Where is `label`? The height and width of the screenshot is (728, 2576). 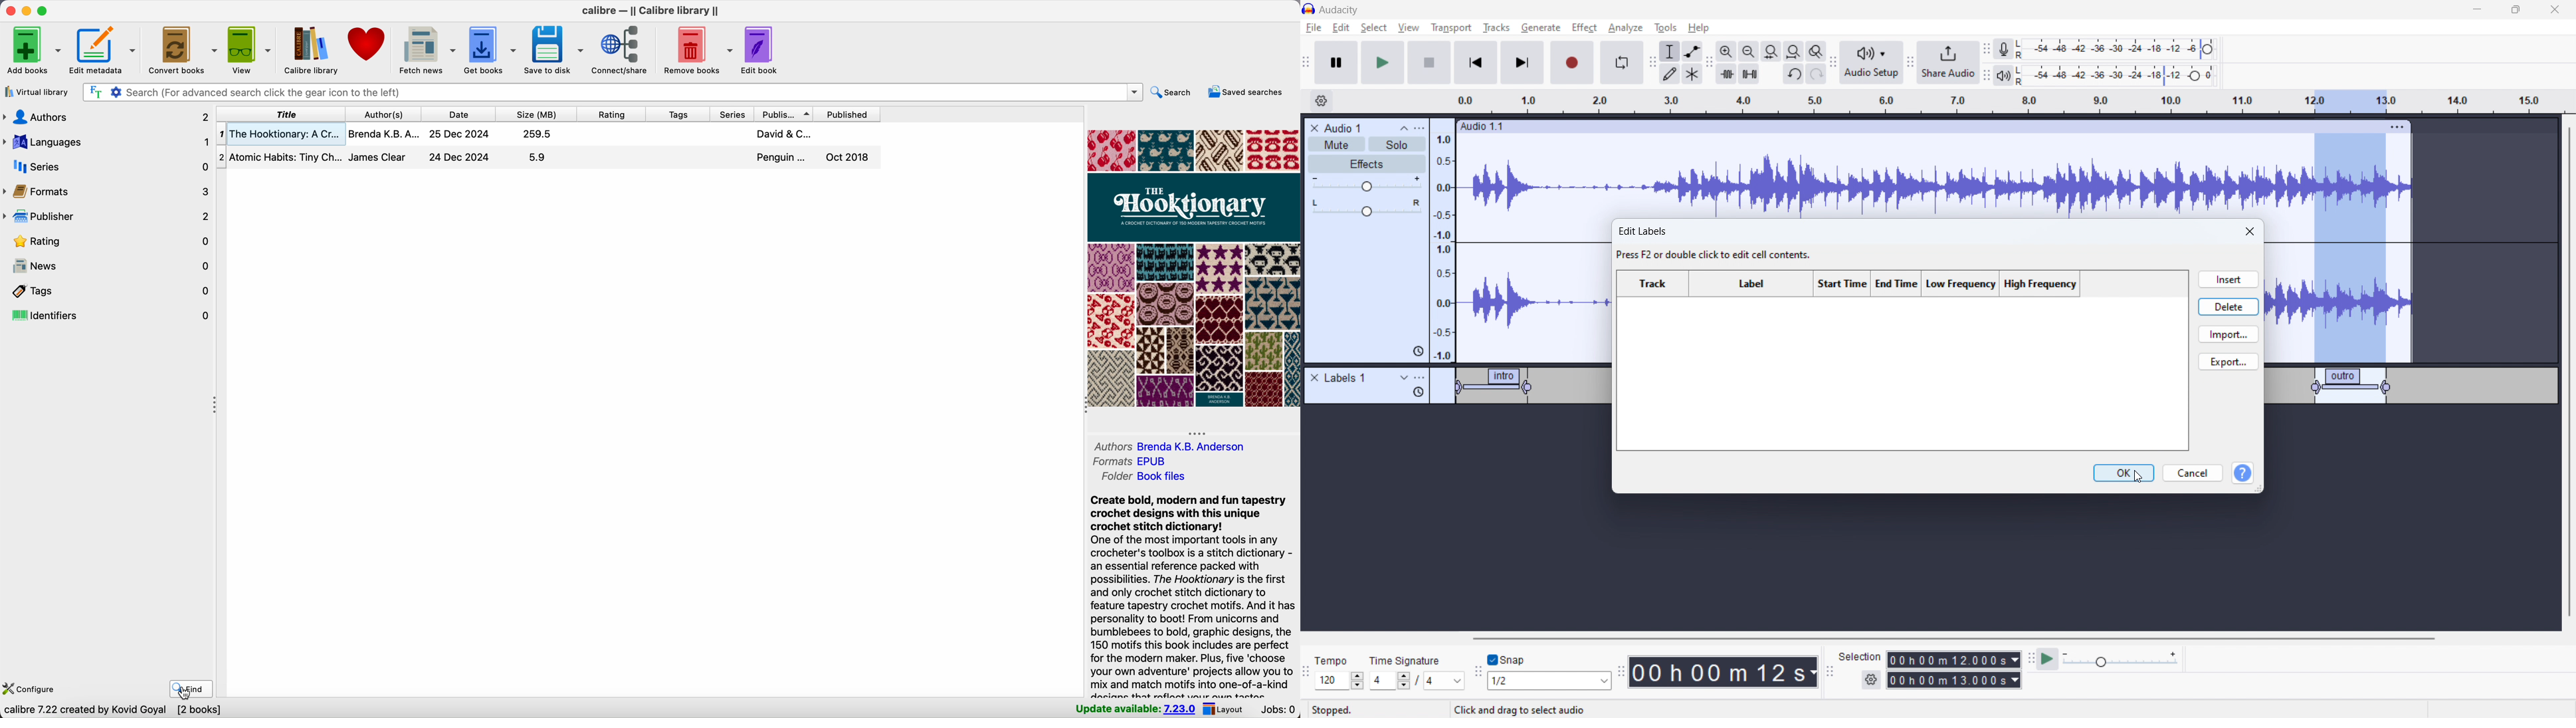
label is located at coordinates (1751, 283).